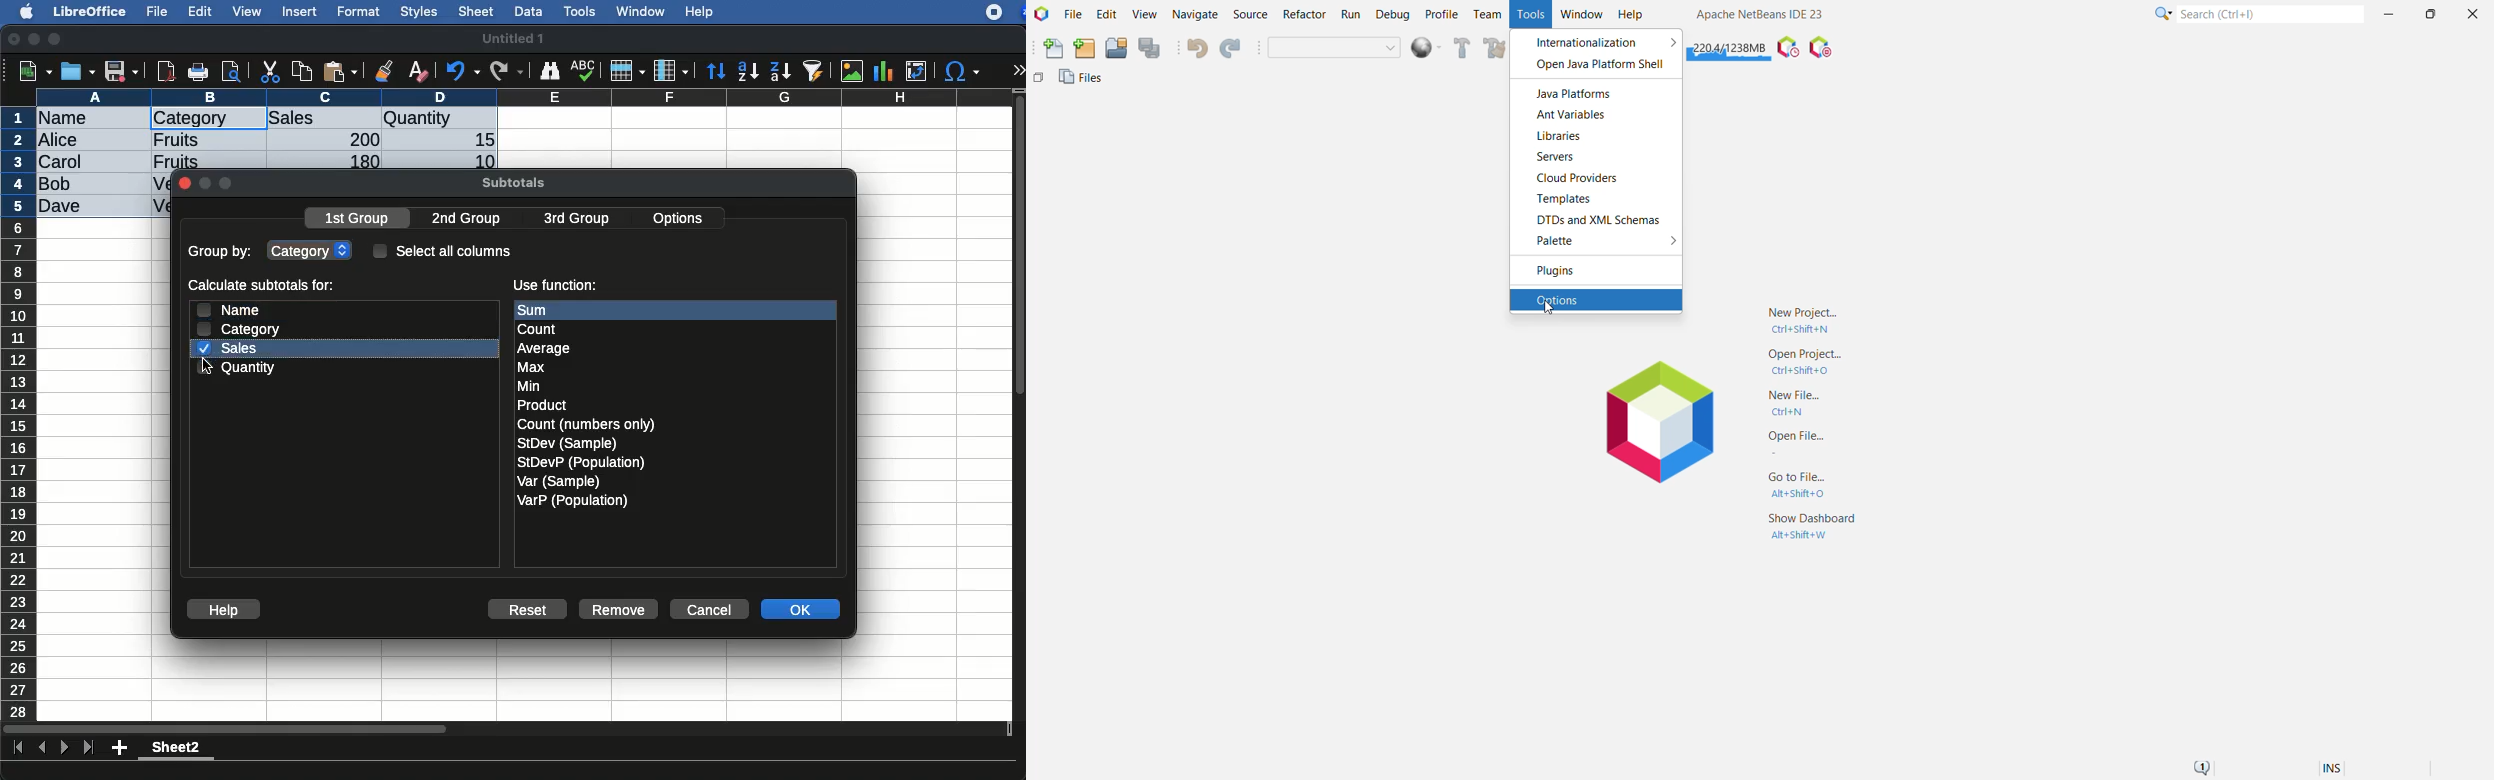 The height and width of the screenshot is (784, 2520). Describe the element at coordinates (77, 163) in the screenshot. I see `Carol` at that location.